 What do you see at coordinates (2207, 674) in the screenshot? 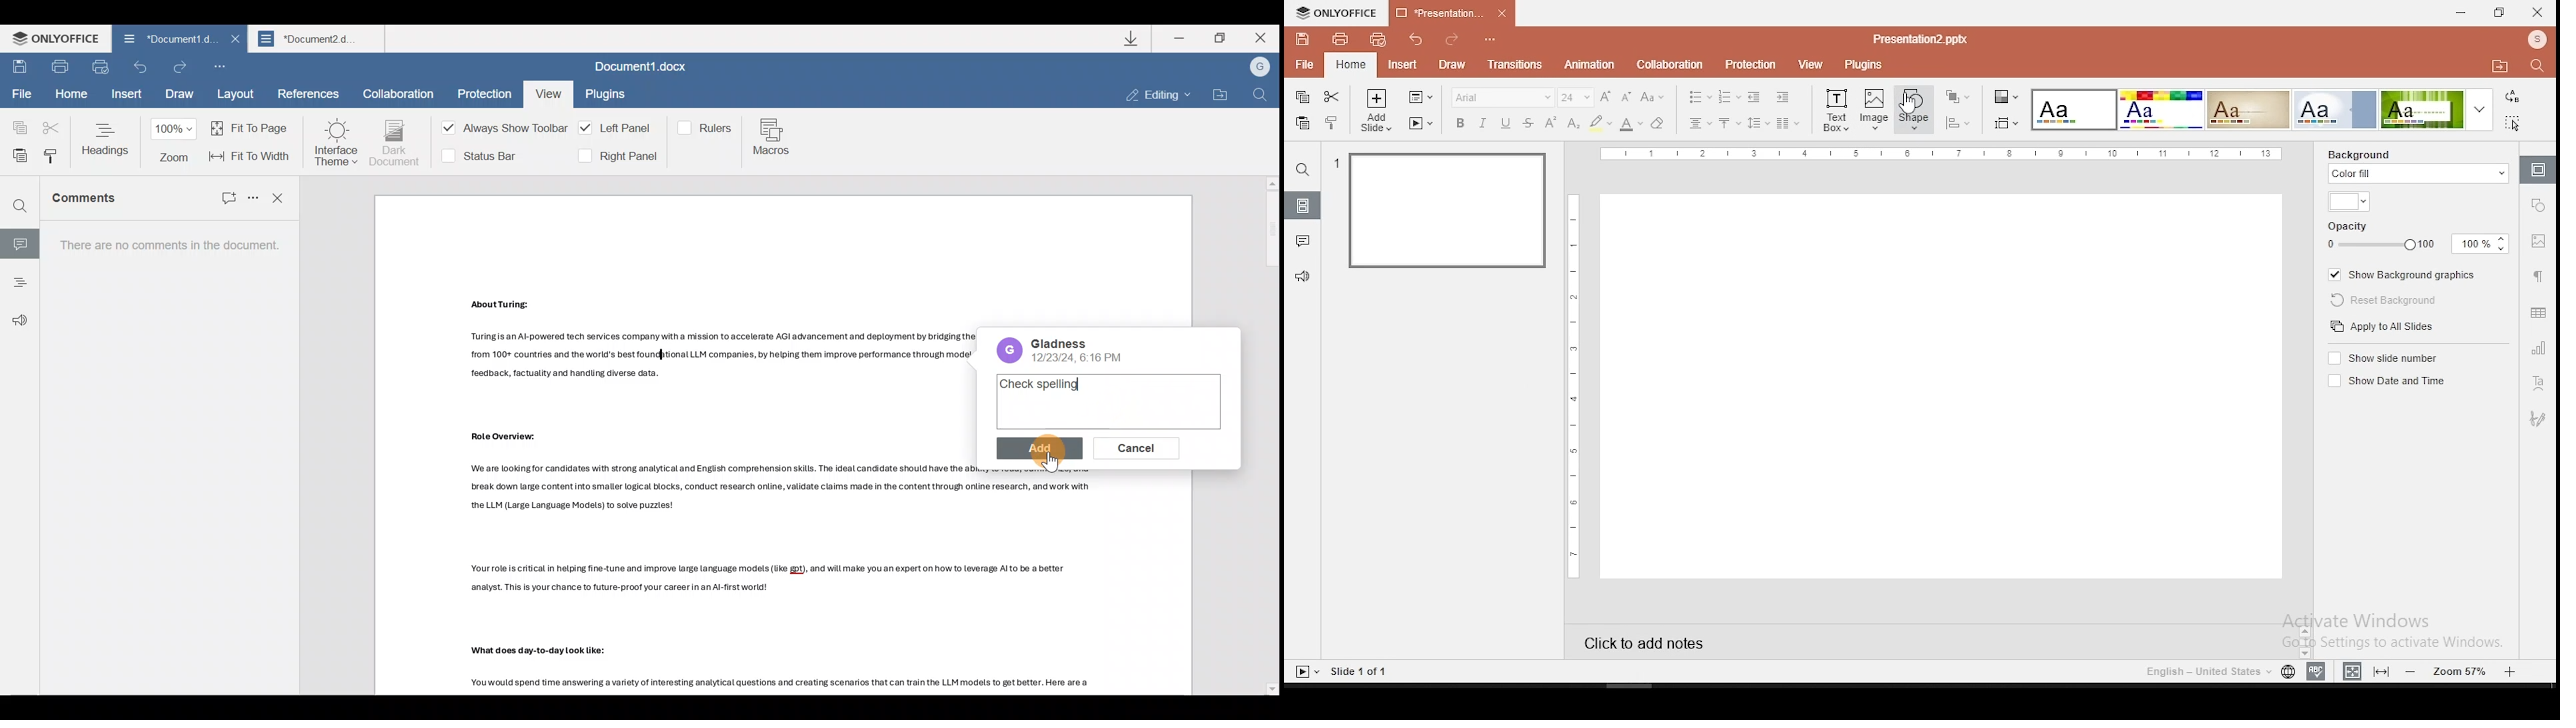
I see `english - united states` at bounding box center [2207, 674].